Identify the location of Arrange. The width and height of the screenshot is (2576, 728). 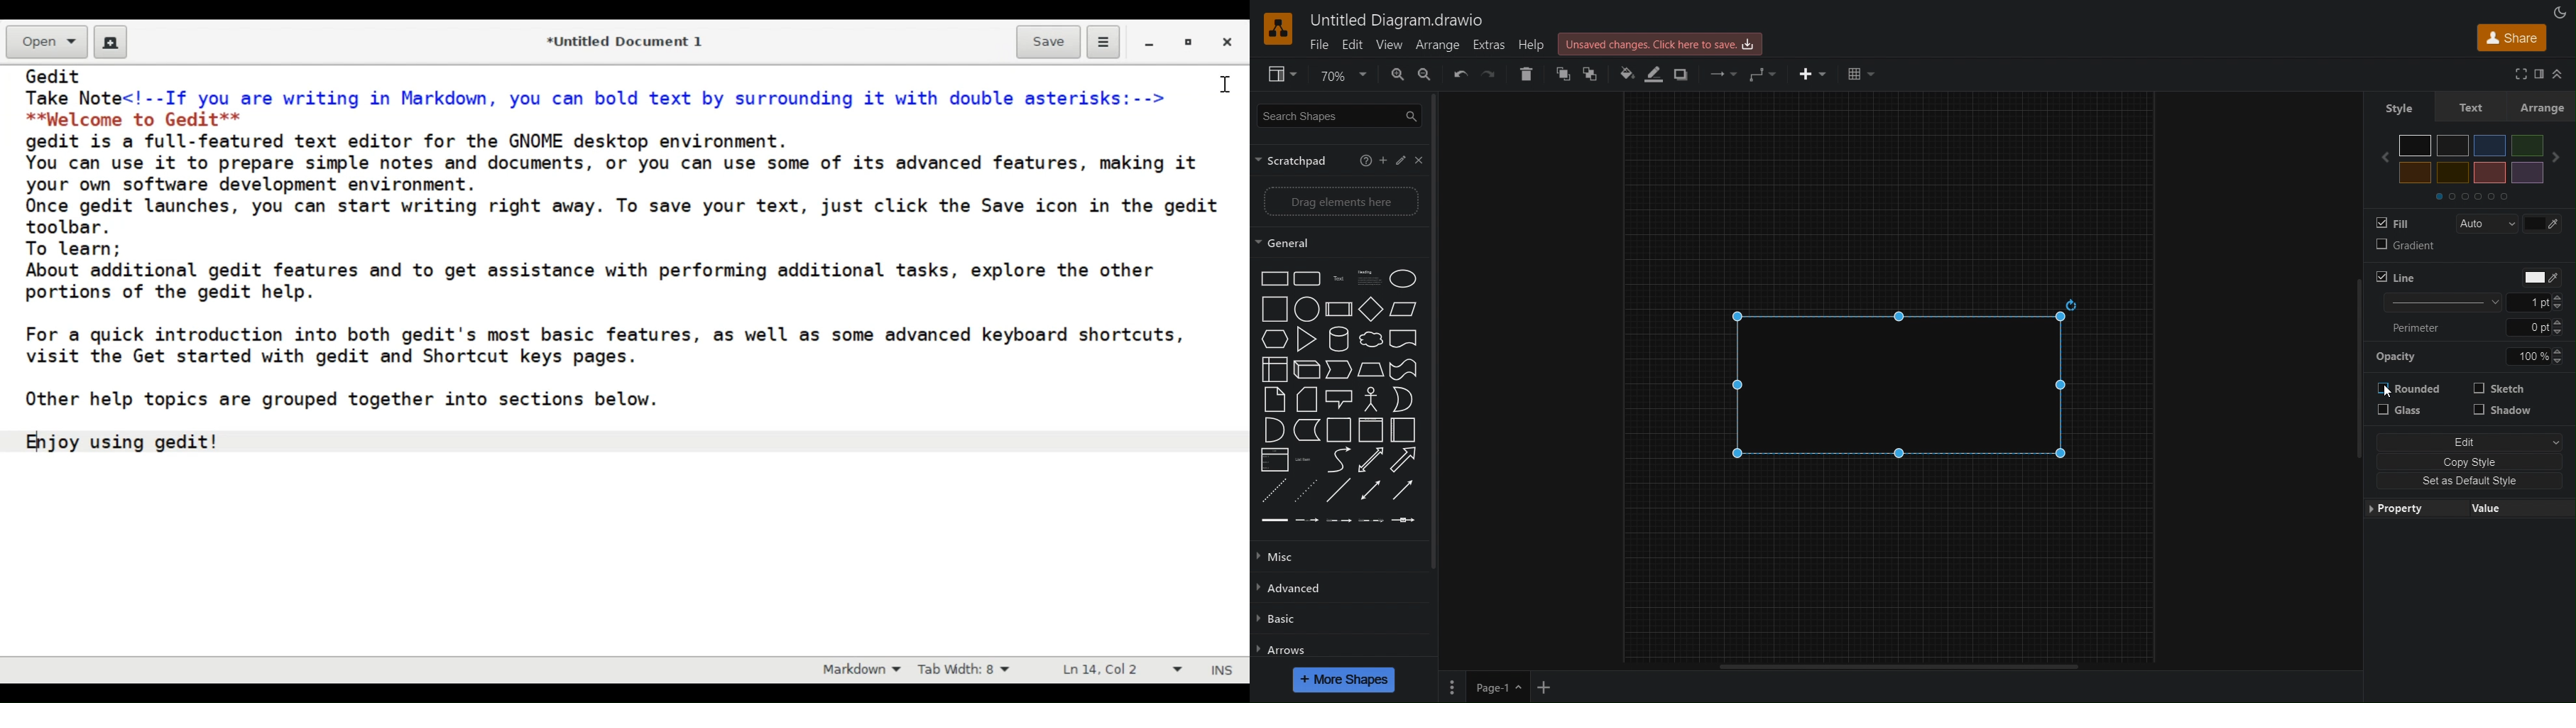
(1441, 45).